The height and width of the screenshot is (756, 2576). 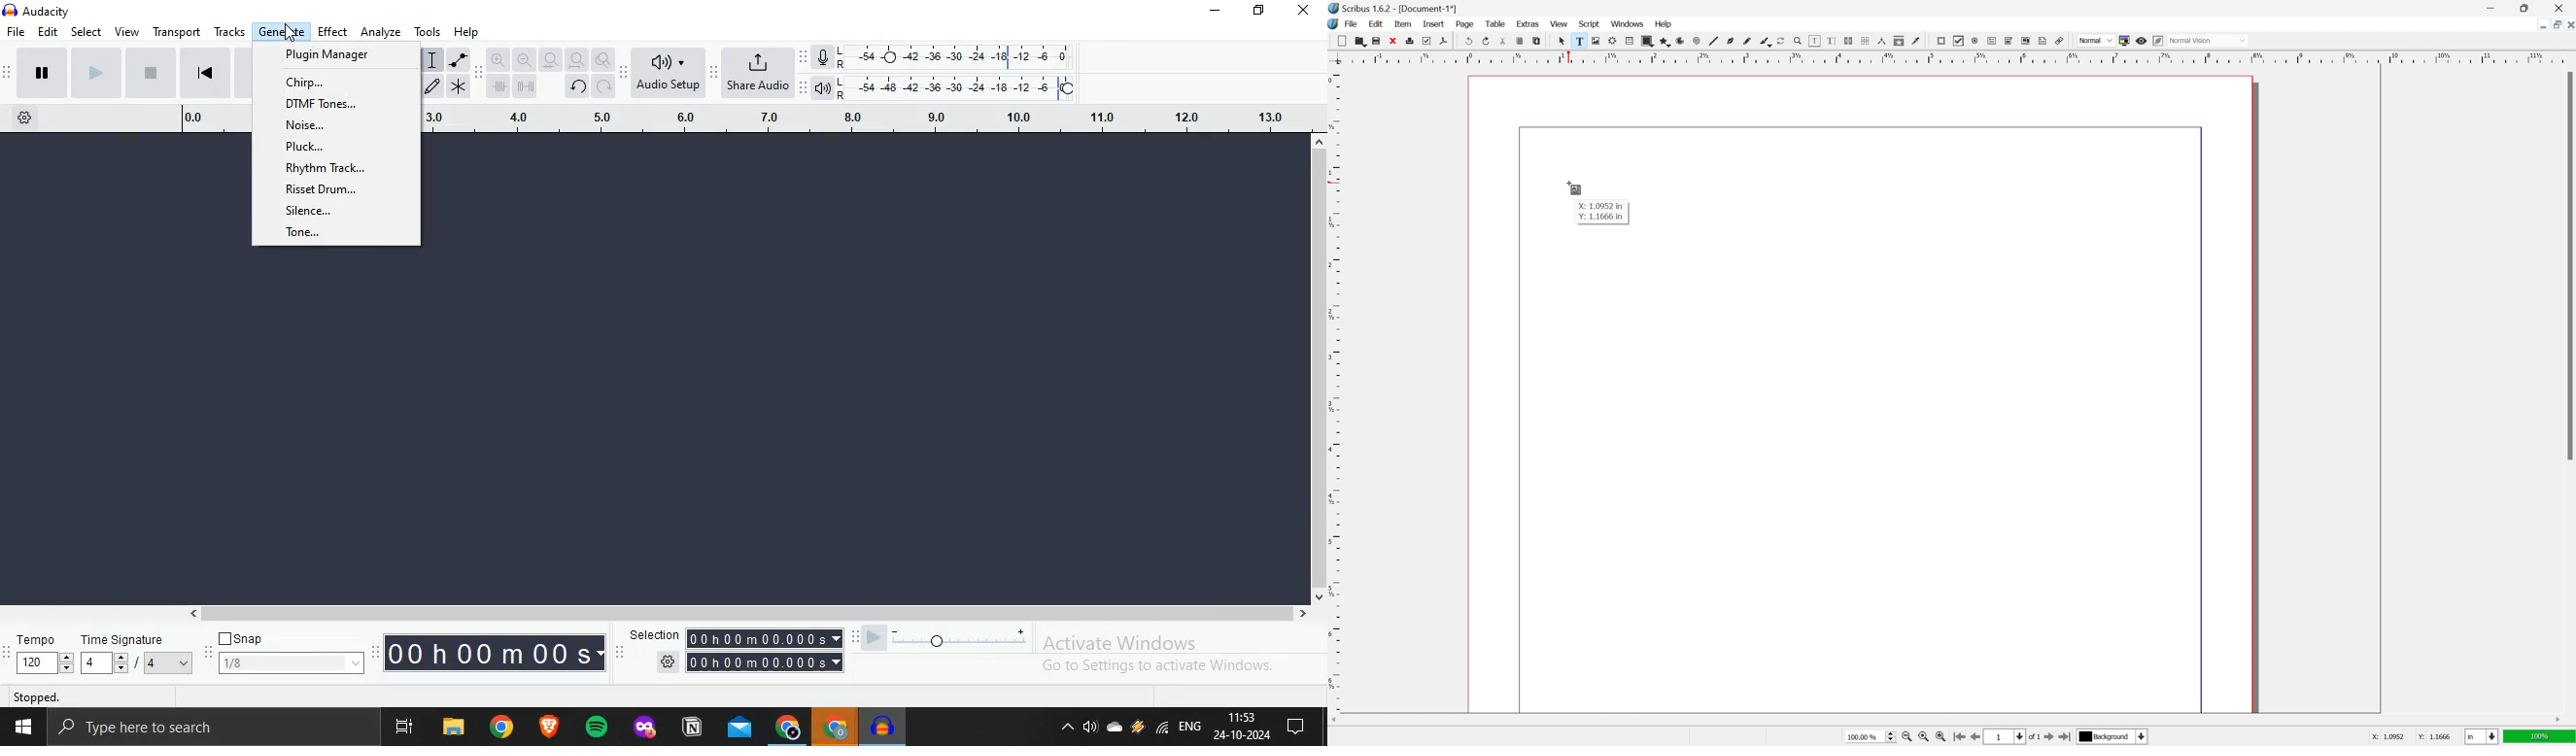 I want to click on risset drum, so click(x=326, y=192).